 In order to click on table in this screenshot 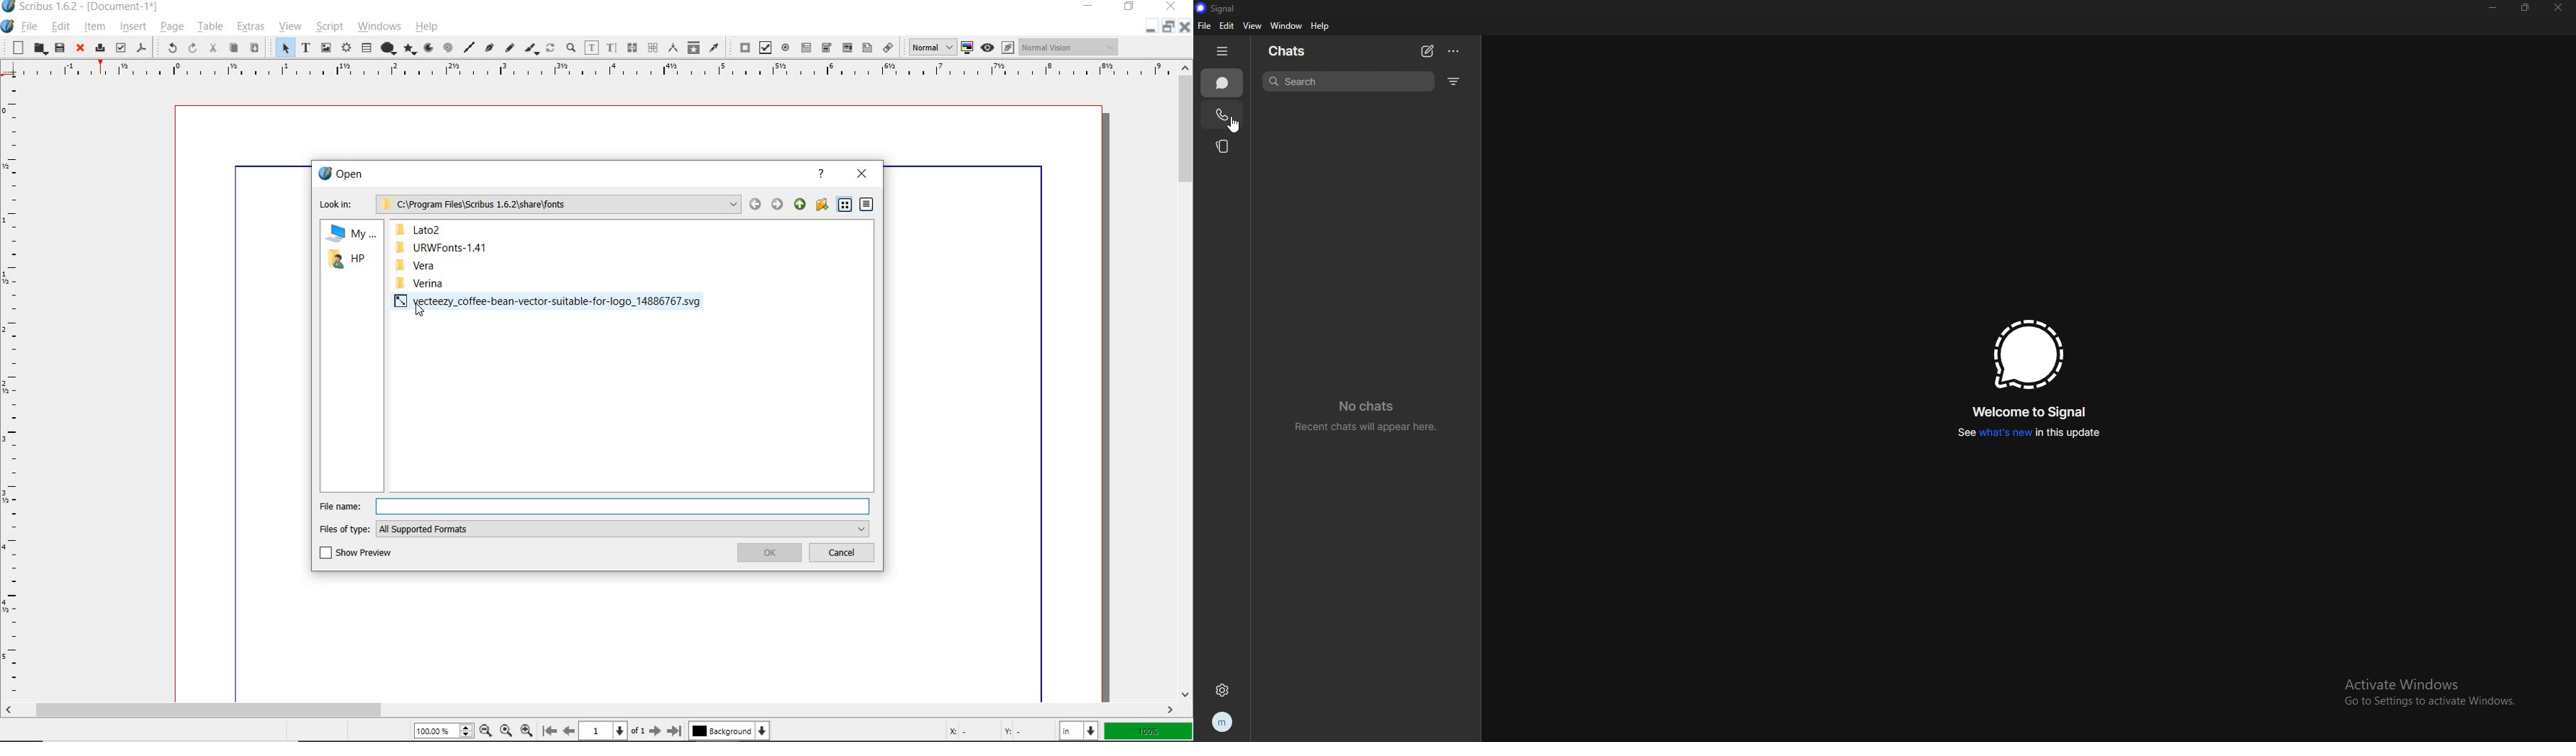, I will do `click(365, 49)`.